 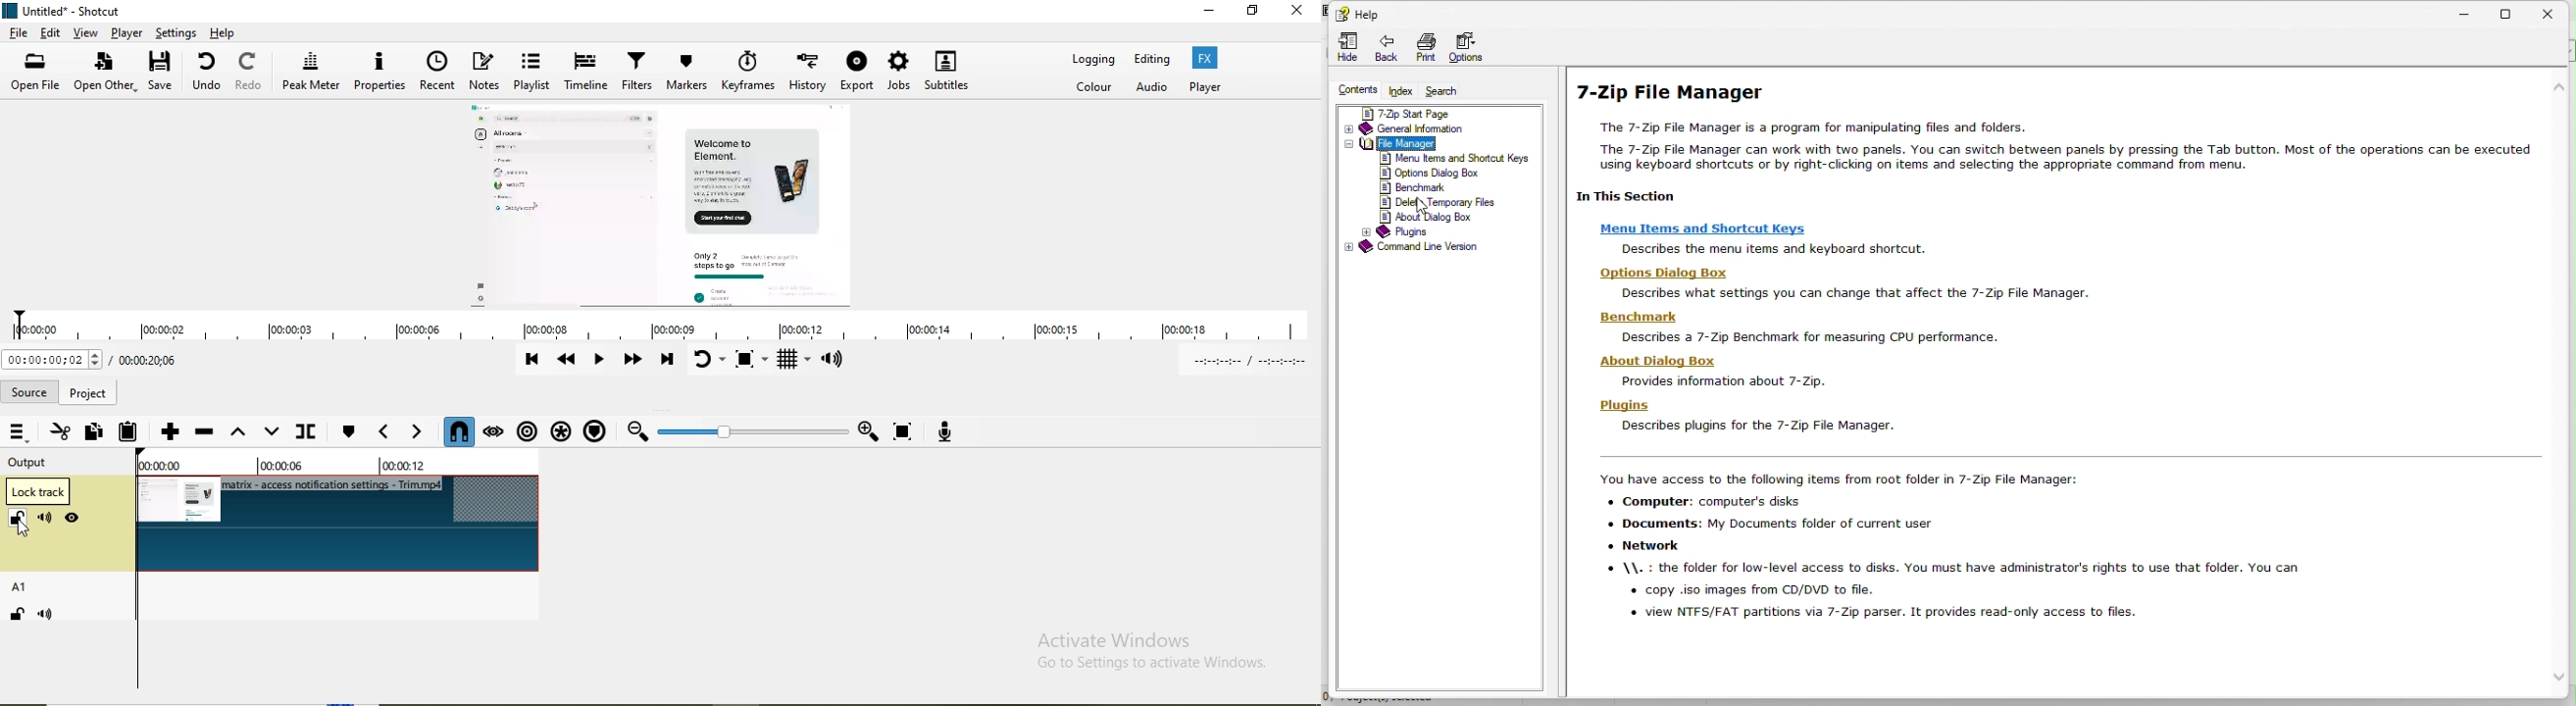 I want to click on Hide, so click(x=74, y=518).